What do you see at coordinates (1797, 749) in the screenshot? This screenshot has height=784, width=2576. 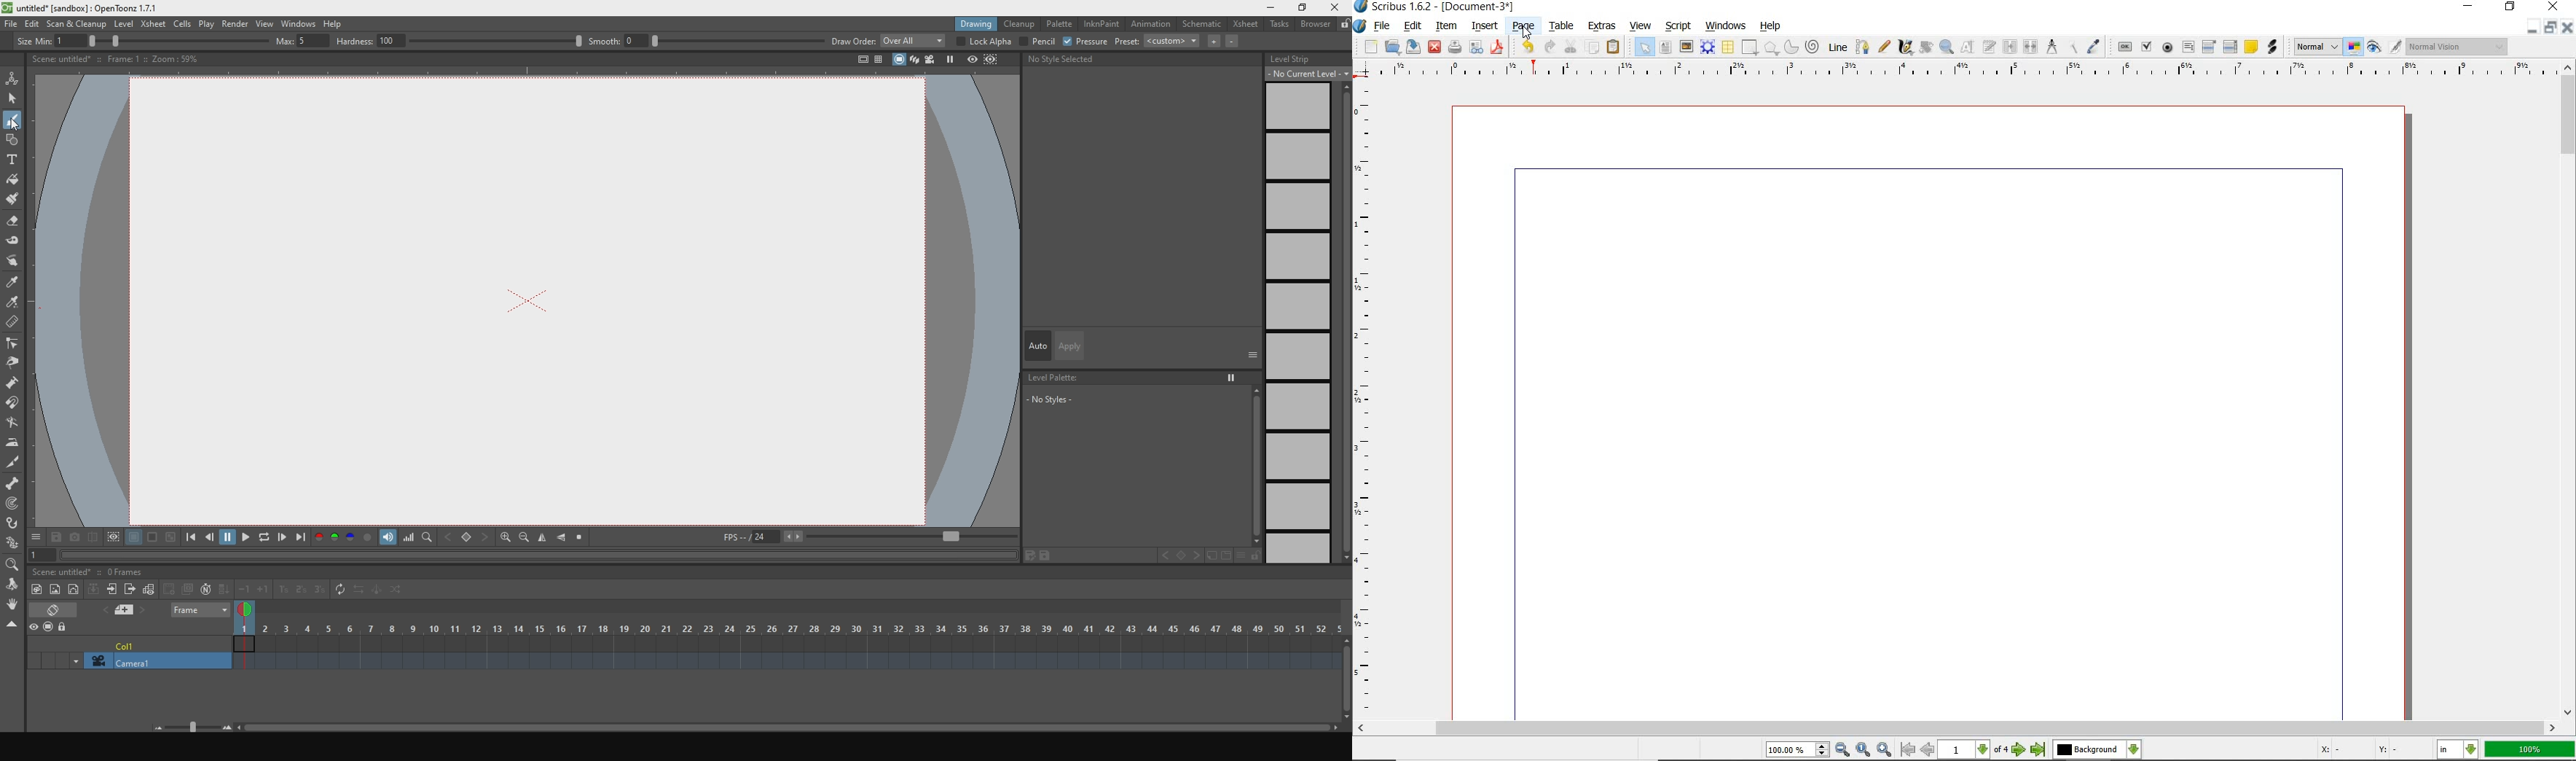 I see `Zoom 100.00%` at bounding box center [1797, 749].